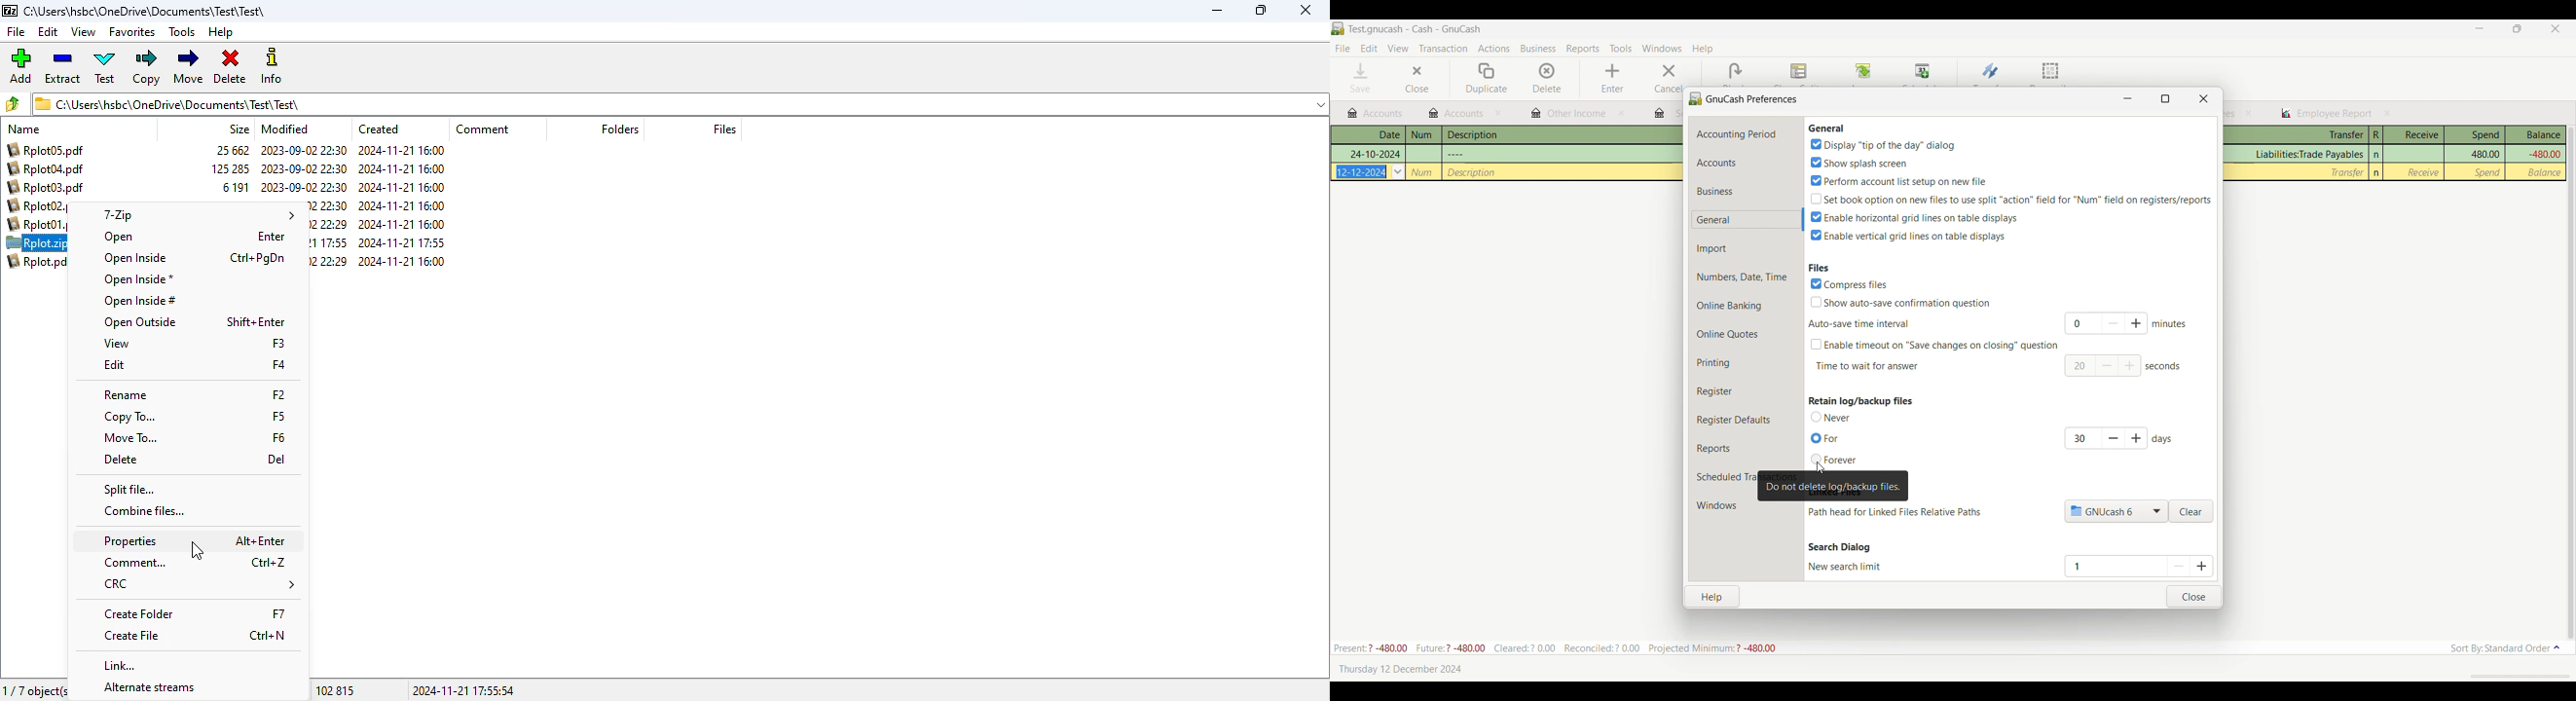  Describe the element at coordinates (2165, 366) in the screenshot. I see `sec` at that location.